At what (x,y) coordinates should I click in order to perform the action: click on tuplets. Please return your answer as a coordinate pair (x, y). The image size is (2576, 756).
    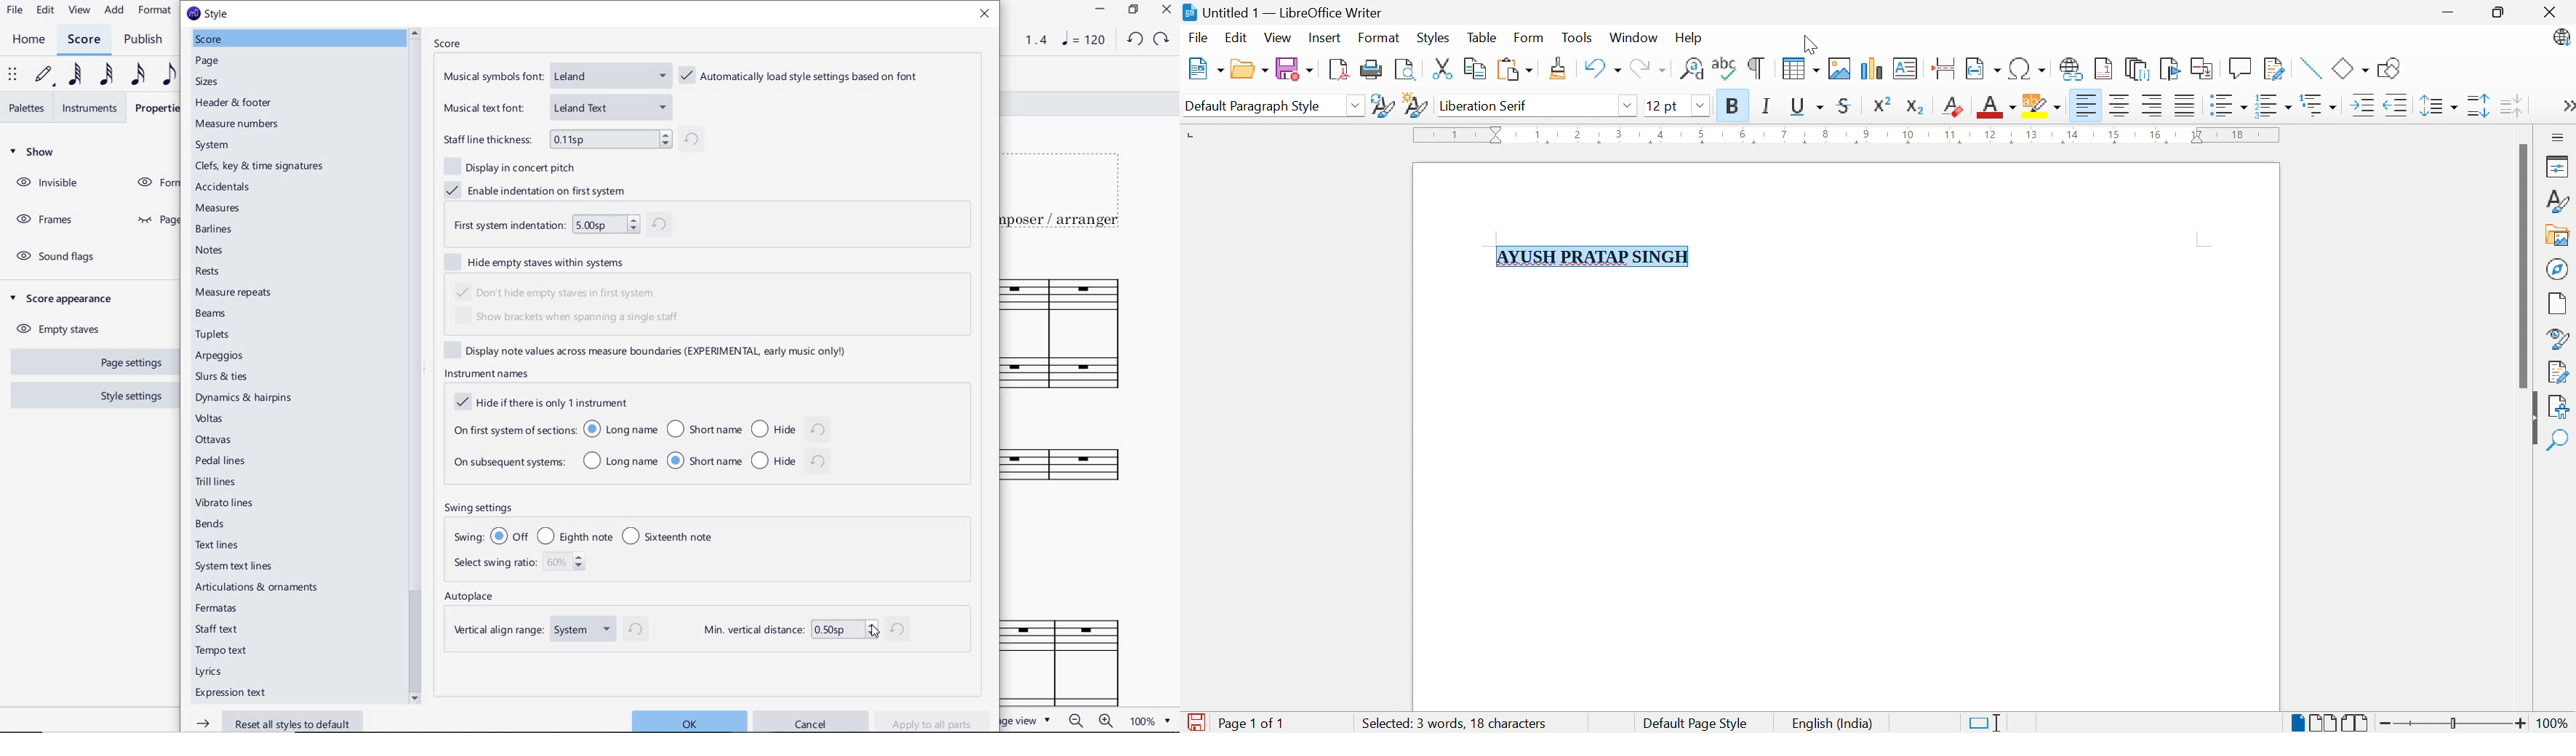
    Looking at the image, I should click on (213, 336).